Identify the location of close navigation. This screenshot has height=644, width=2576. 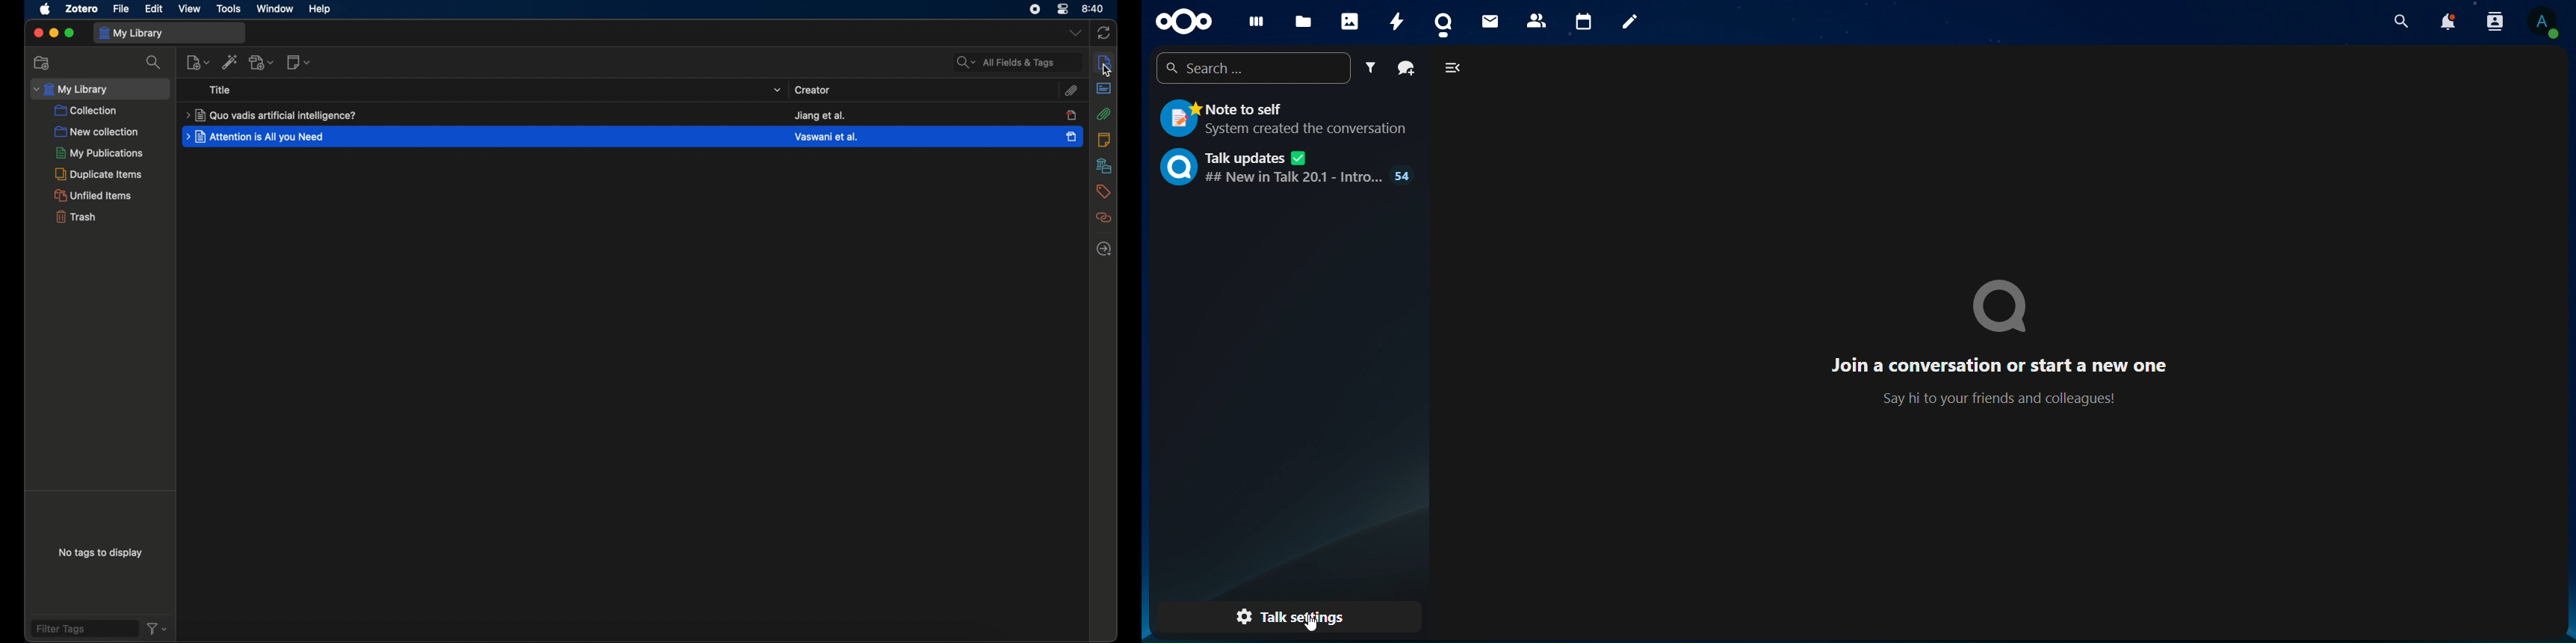
(1454, 66).